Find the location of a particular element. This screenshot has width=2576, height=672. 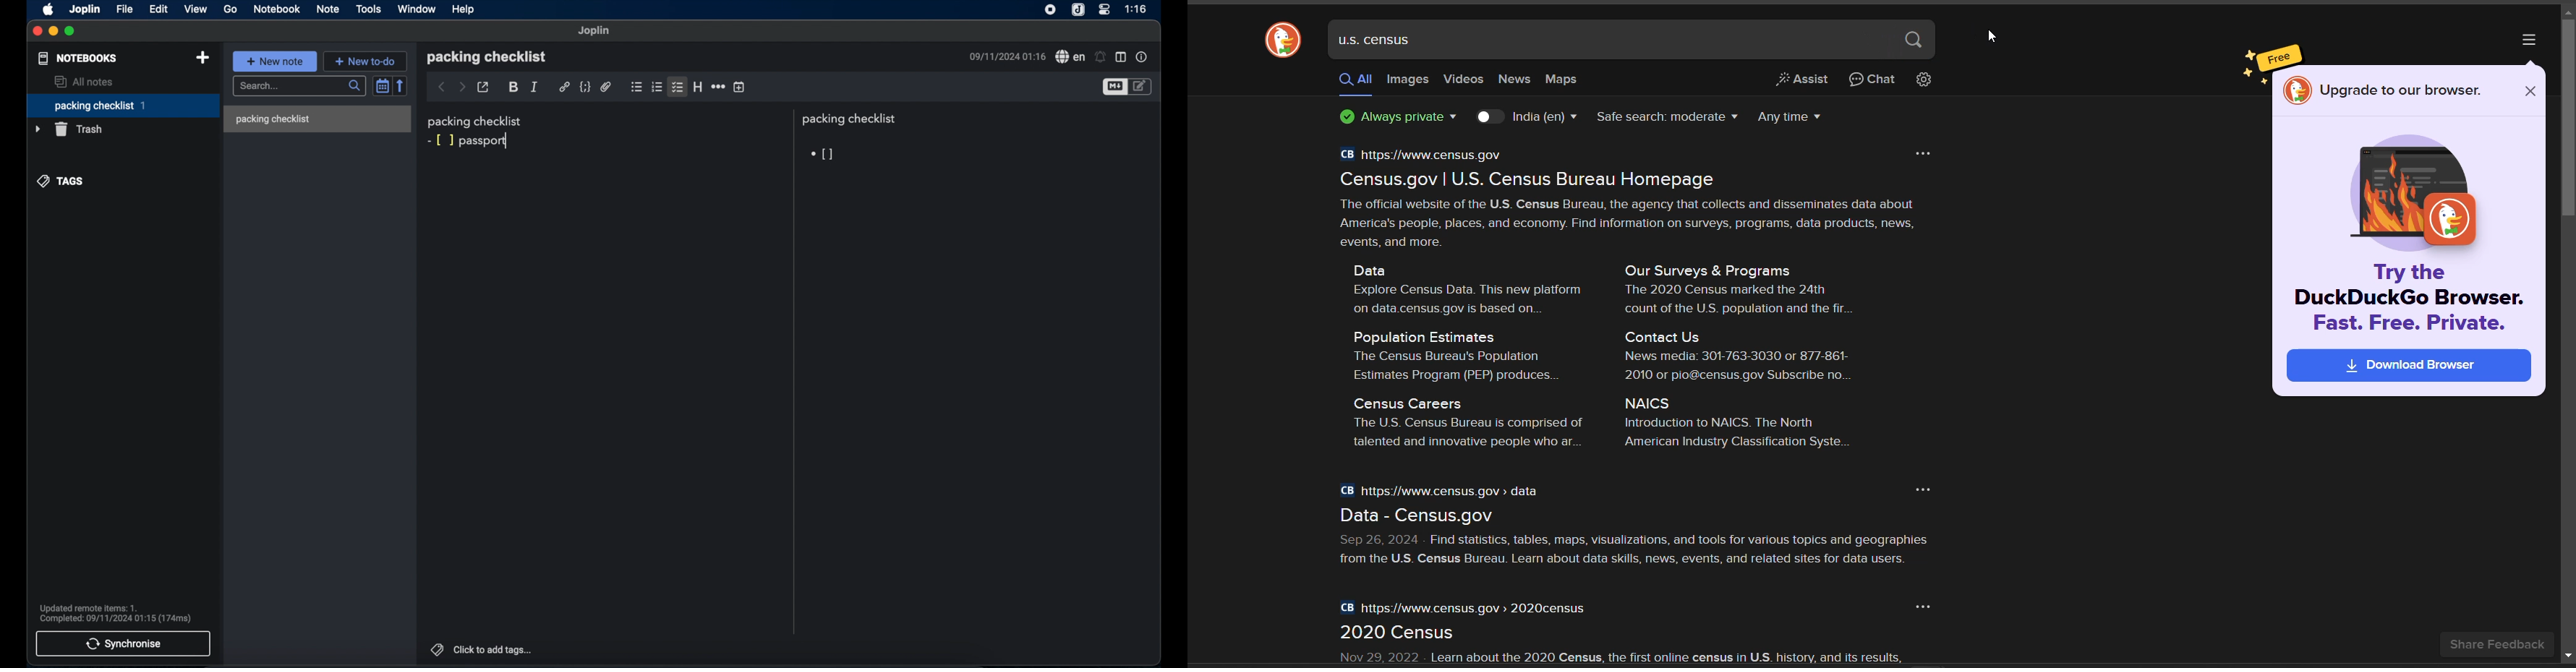

back is located at coordinates (442, 87).